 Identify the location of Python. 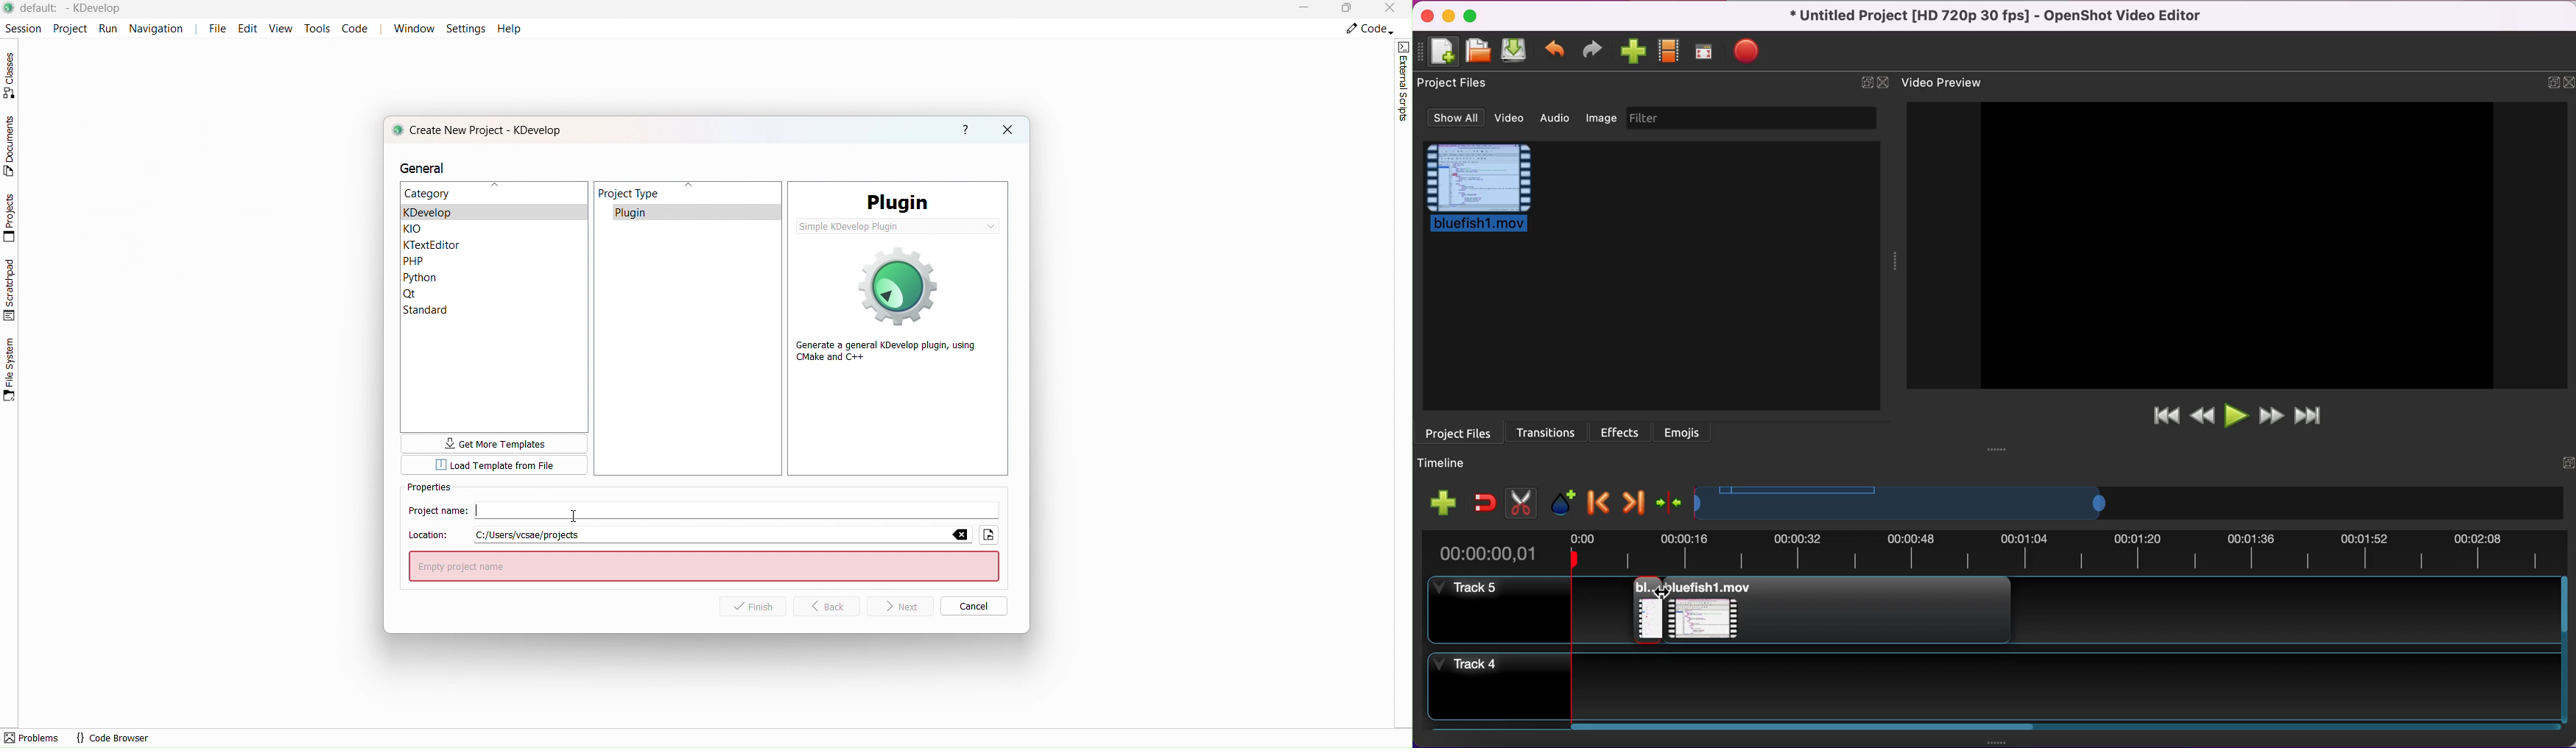
(423, 277).